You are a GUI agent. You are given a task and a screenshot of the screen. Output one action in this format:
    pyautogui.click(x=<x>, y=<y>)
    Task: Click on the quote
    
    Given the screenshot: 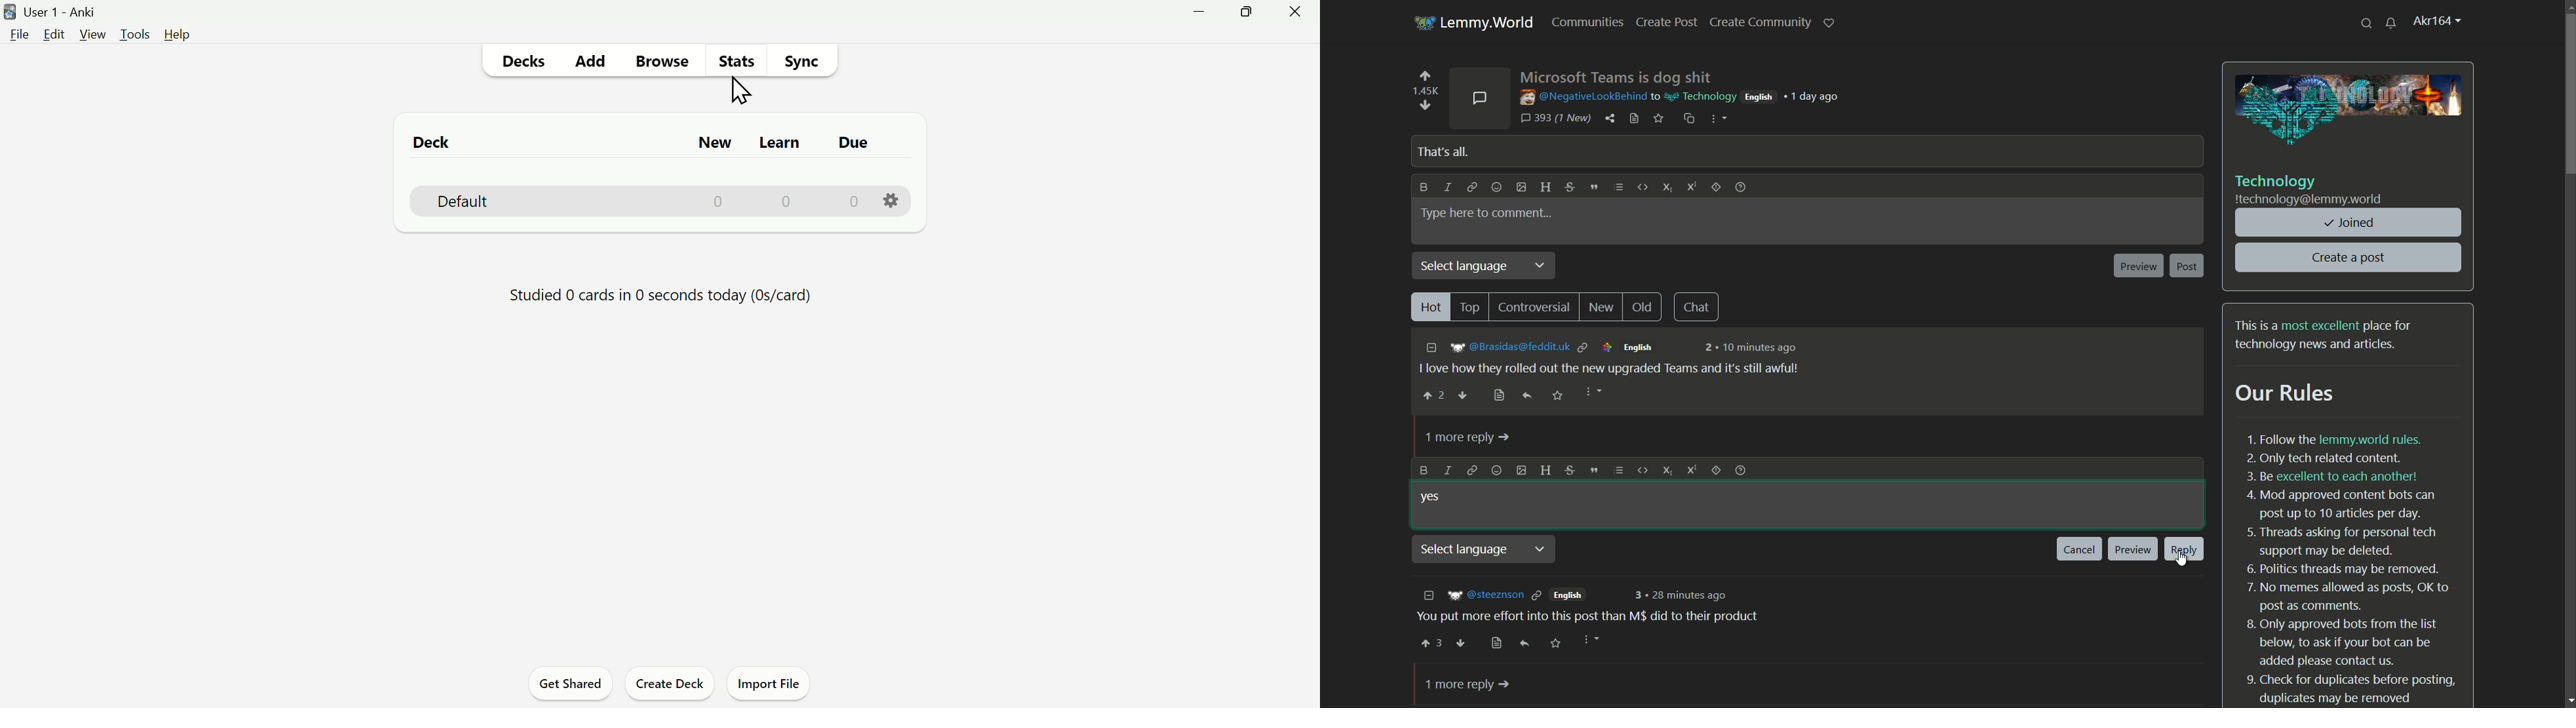 What is the action you would take?
    pyautogui.click(x=1593, y=187)
    